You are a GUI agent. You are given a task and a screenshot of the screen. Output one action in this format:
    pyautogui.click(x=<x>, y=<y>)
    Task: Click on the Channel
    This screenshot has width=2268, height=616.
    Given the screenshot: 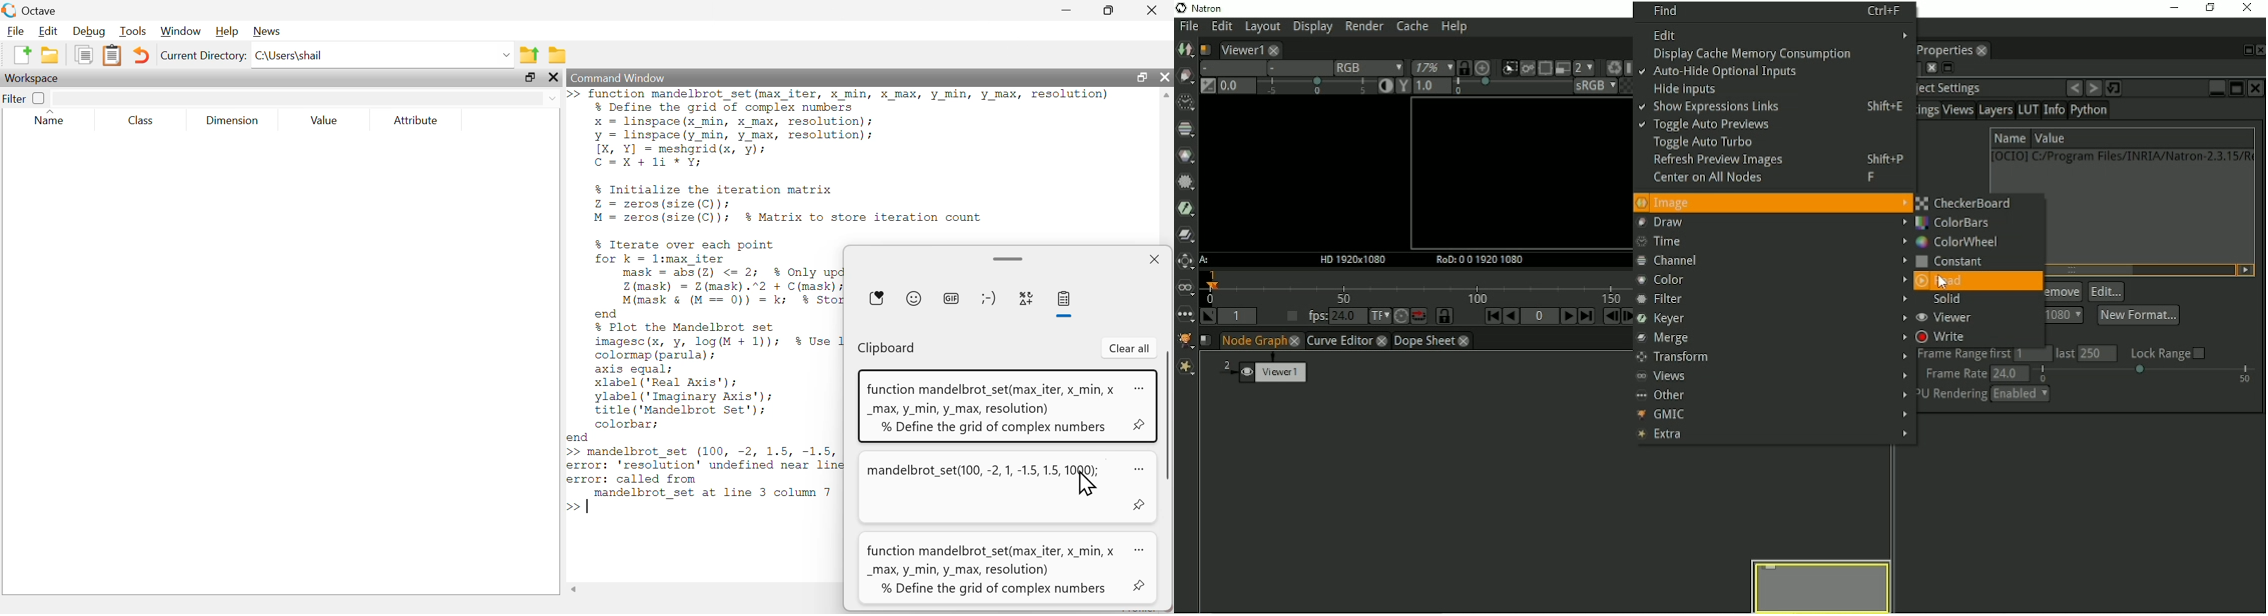 What is the action you would take?
    pyautogui.click(x=1187, y=130)
    